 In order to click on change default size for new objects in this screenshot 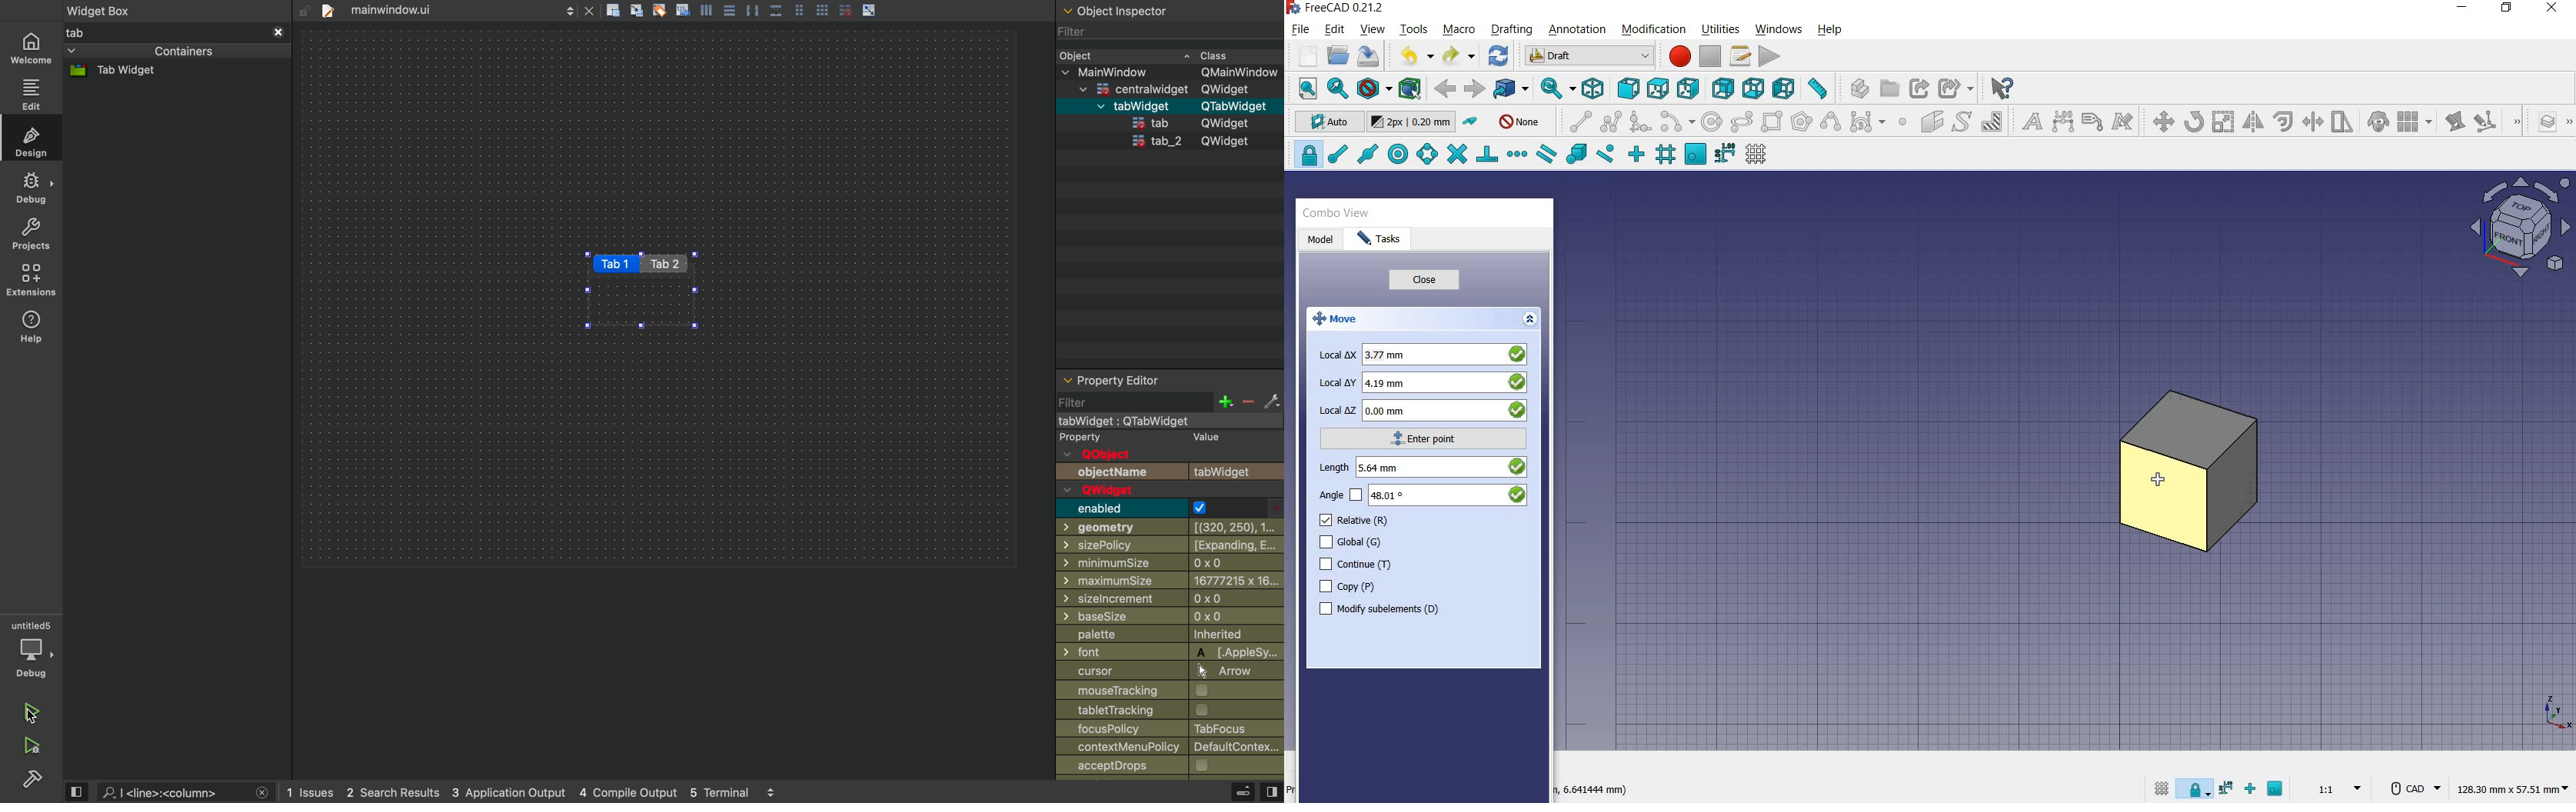, I will do `click(1411, 122)`.